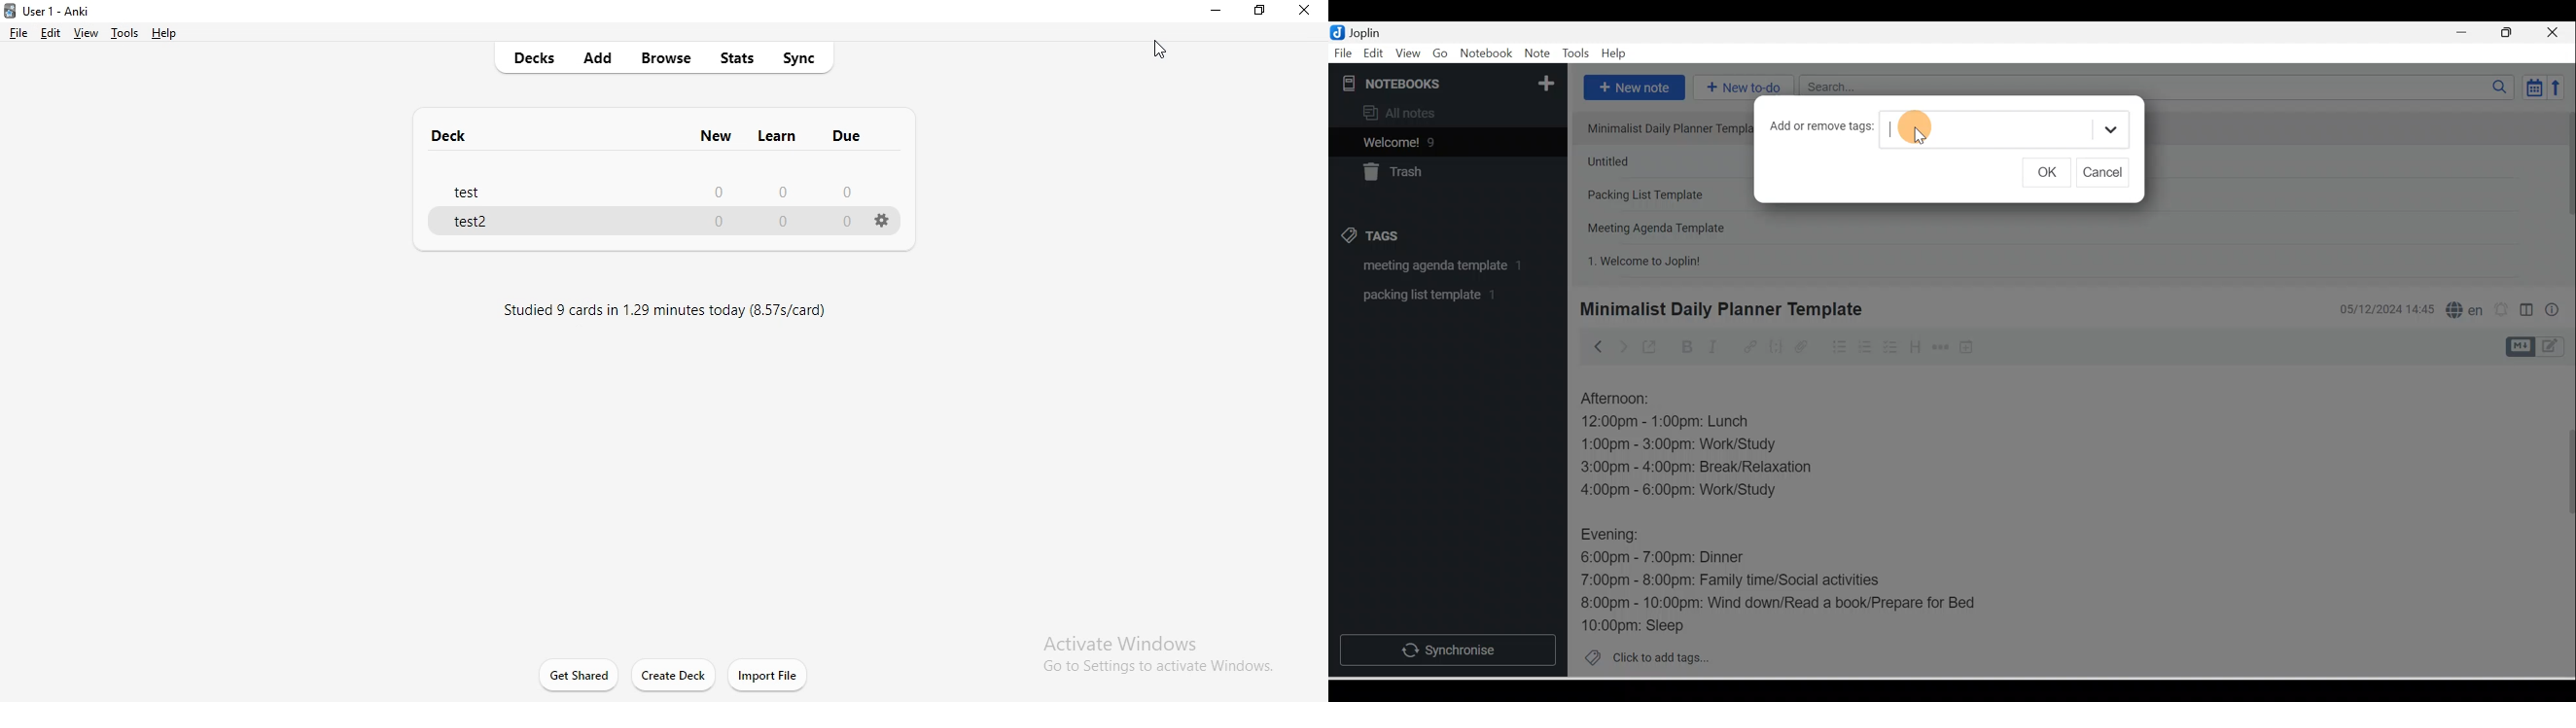 Image resolution: width=2576 pixels, height=728 pixels. I want to click on Note 5, so click(1692, 259).